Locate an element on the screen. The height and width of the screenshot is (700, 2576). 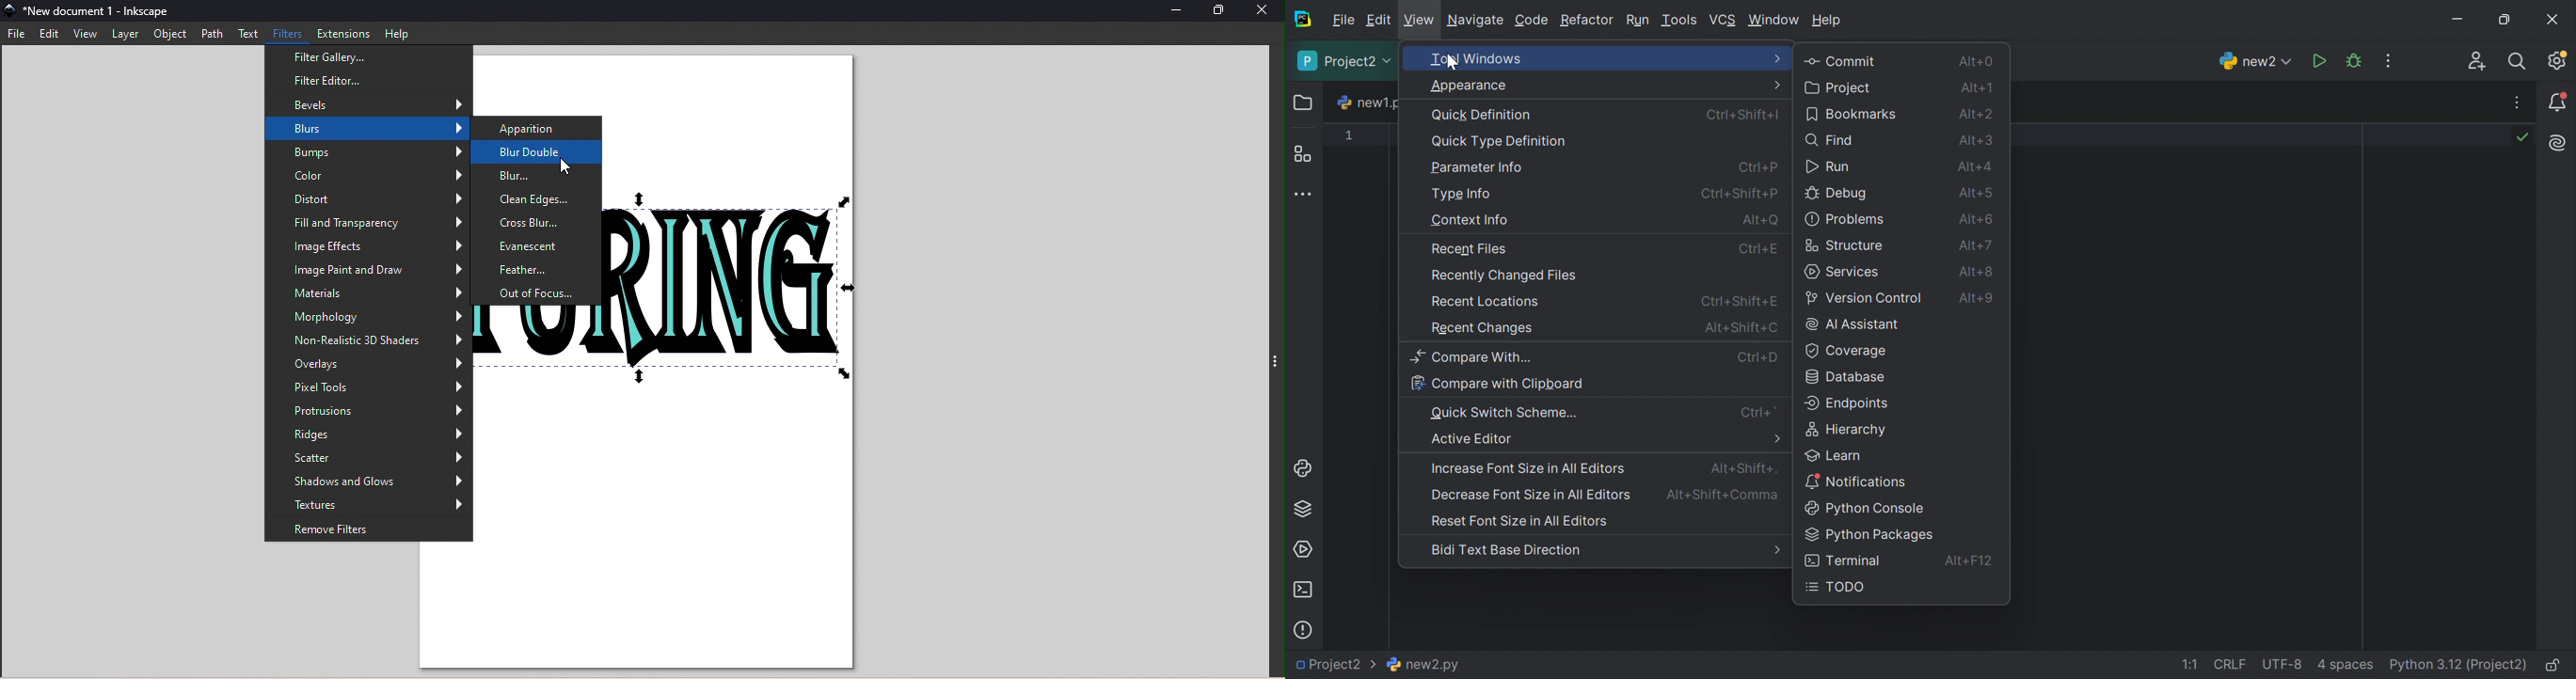
*New document 1 - Inkscape is located at coordinates (121, 13).